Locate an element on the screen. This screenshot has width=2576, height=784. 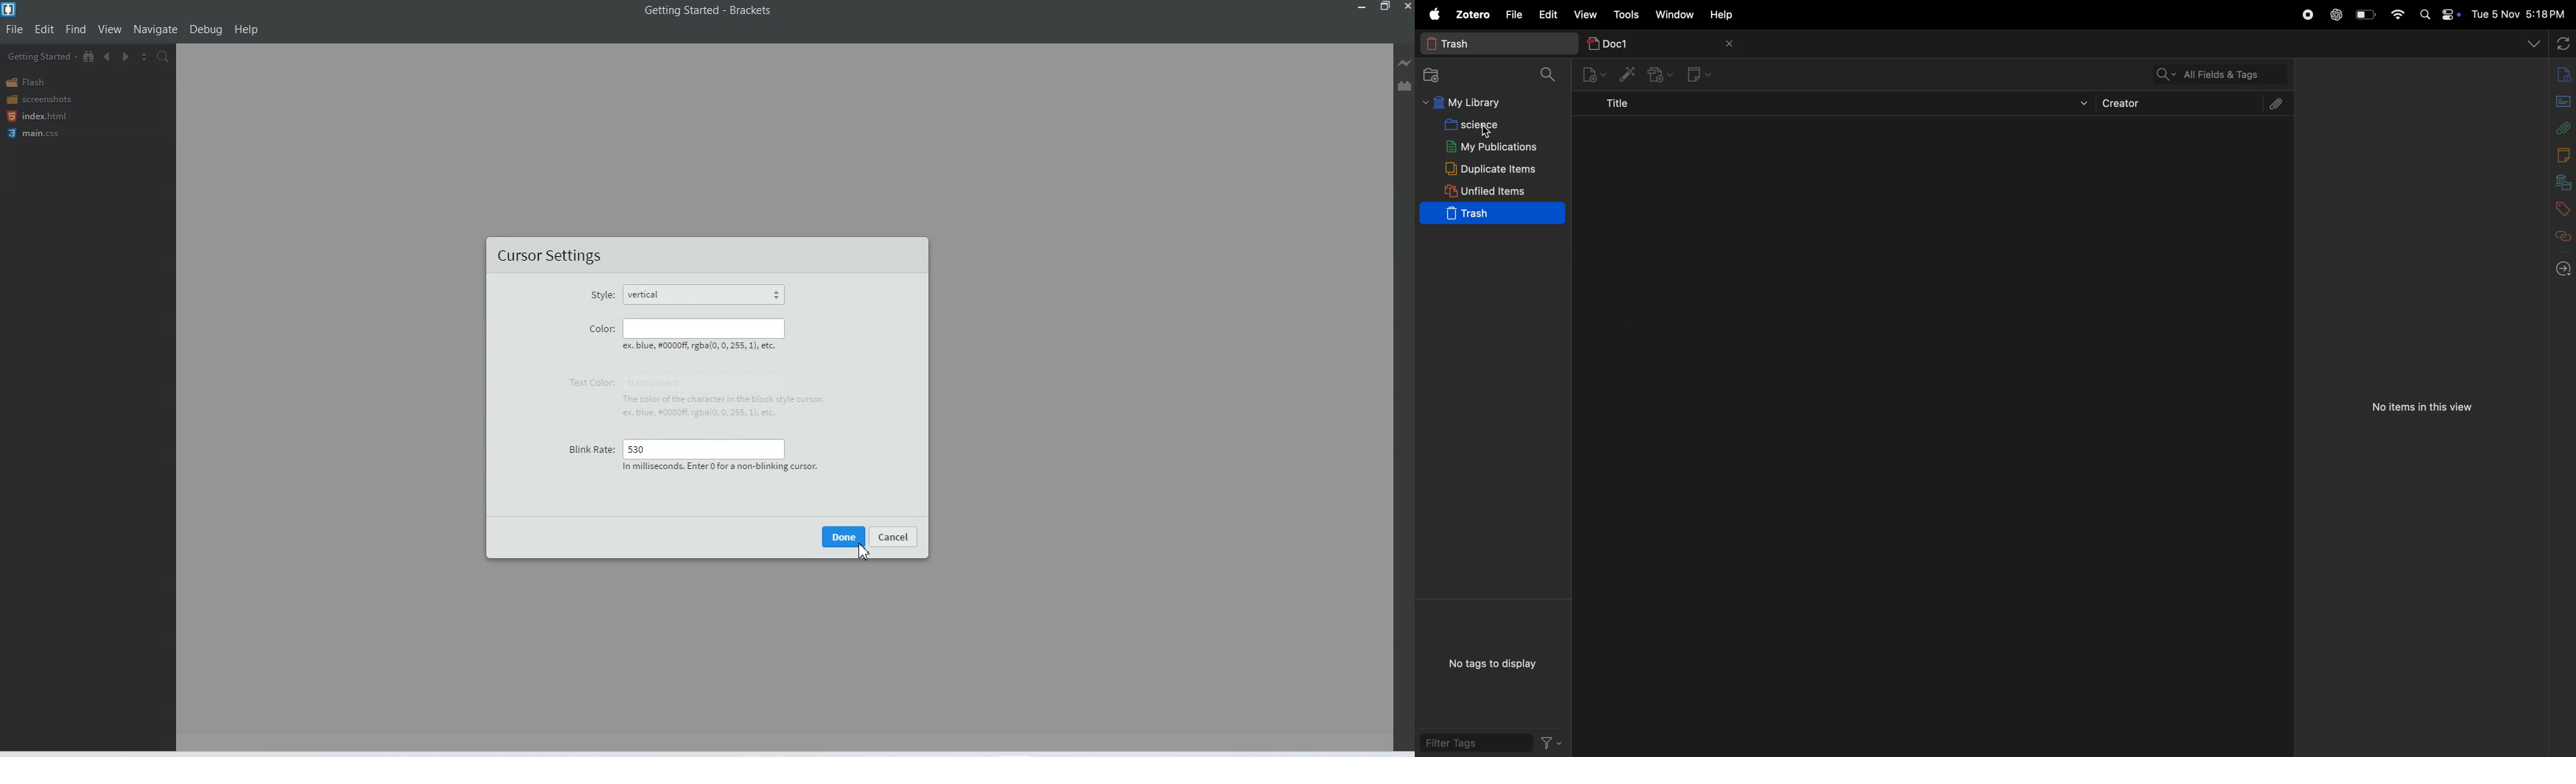
All Fields and Tags (search) is located at coordinates (2193, 71).